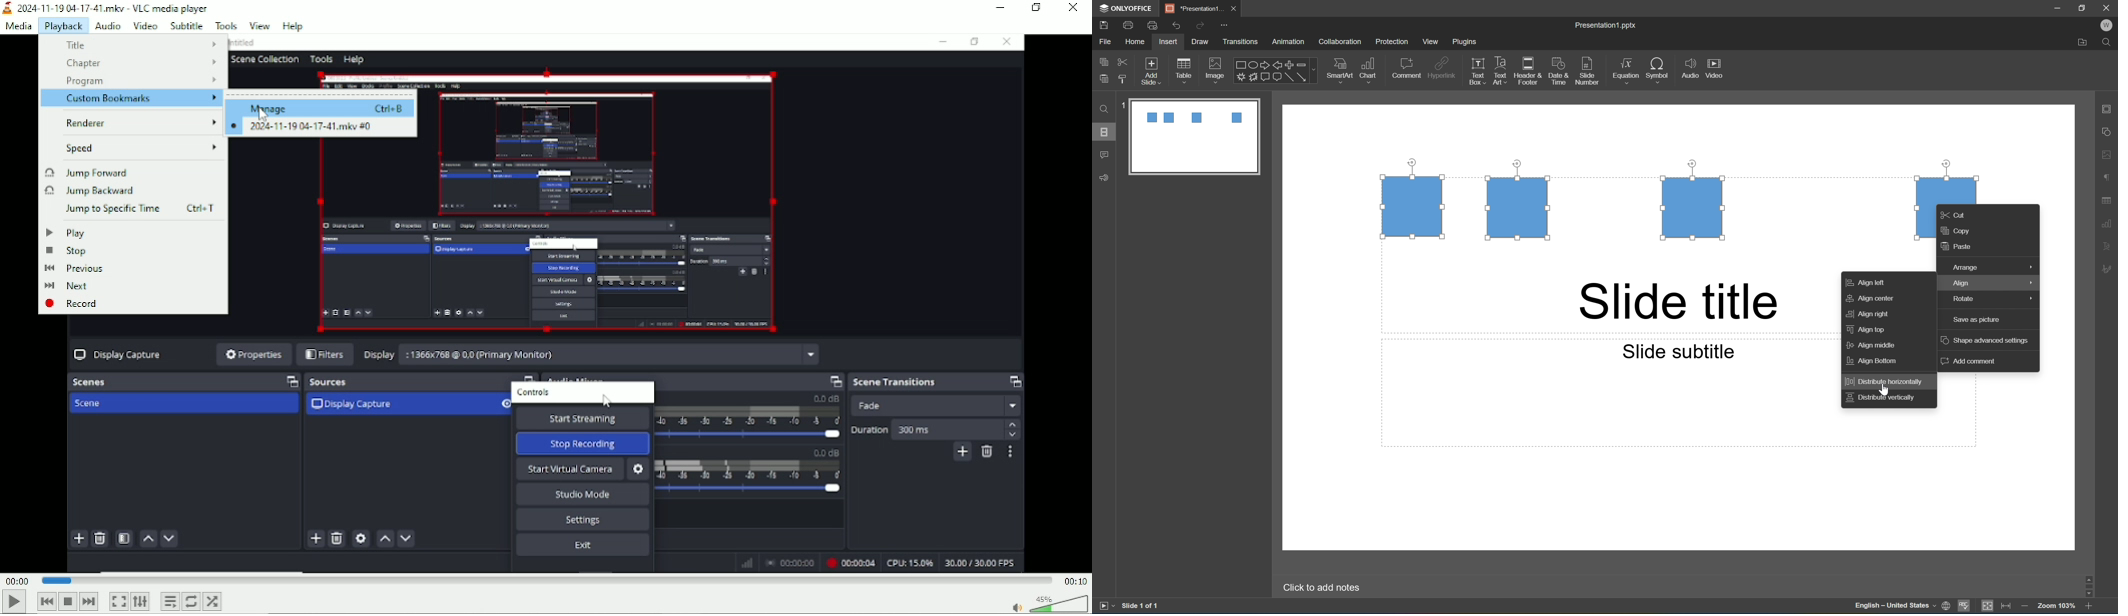 The image size is (2128, 616). What do you see at coordinates (191, 601) in the screenshot?
I see `Toggle between loop all, loop one and no loop` at bounding box center [191, 601].